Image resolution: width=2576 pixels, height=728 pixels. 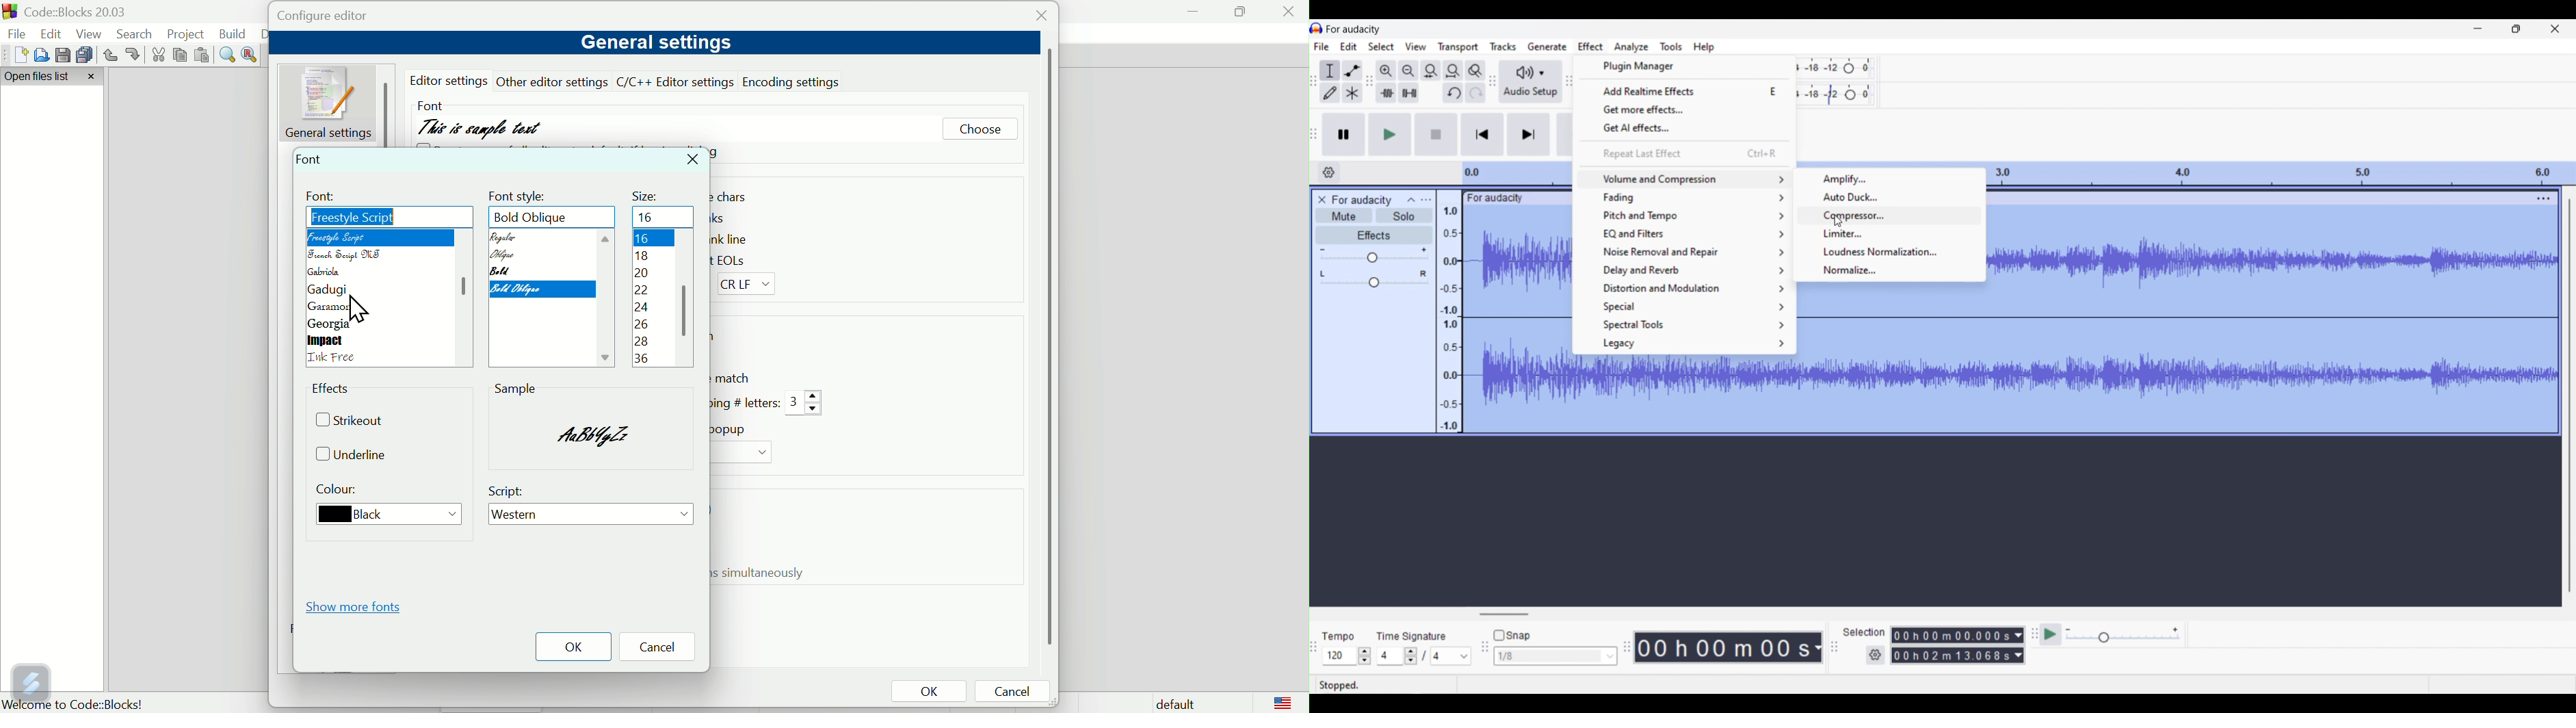 I want to click on Zoom out, so click(x=1410, y=71).